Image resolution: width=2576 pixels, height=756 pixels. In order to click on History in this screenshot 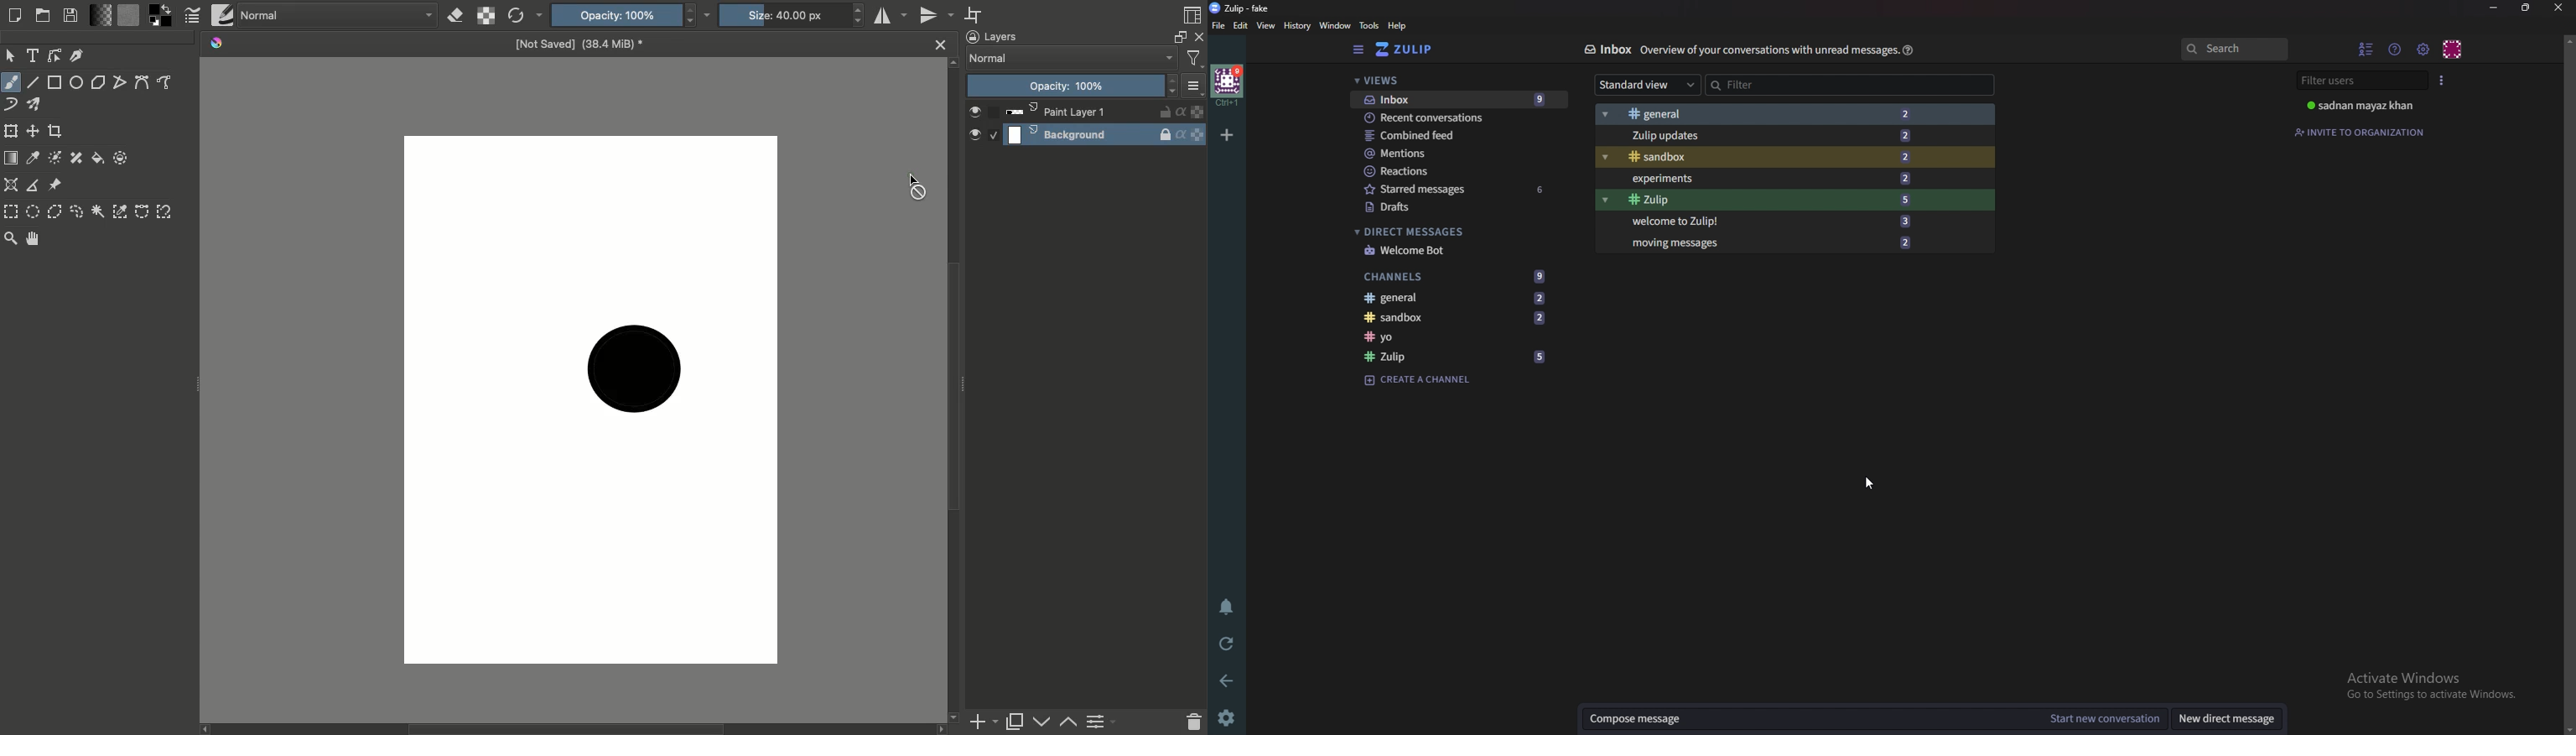, I will do `click(1297, 26)`.